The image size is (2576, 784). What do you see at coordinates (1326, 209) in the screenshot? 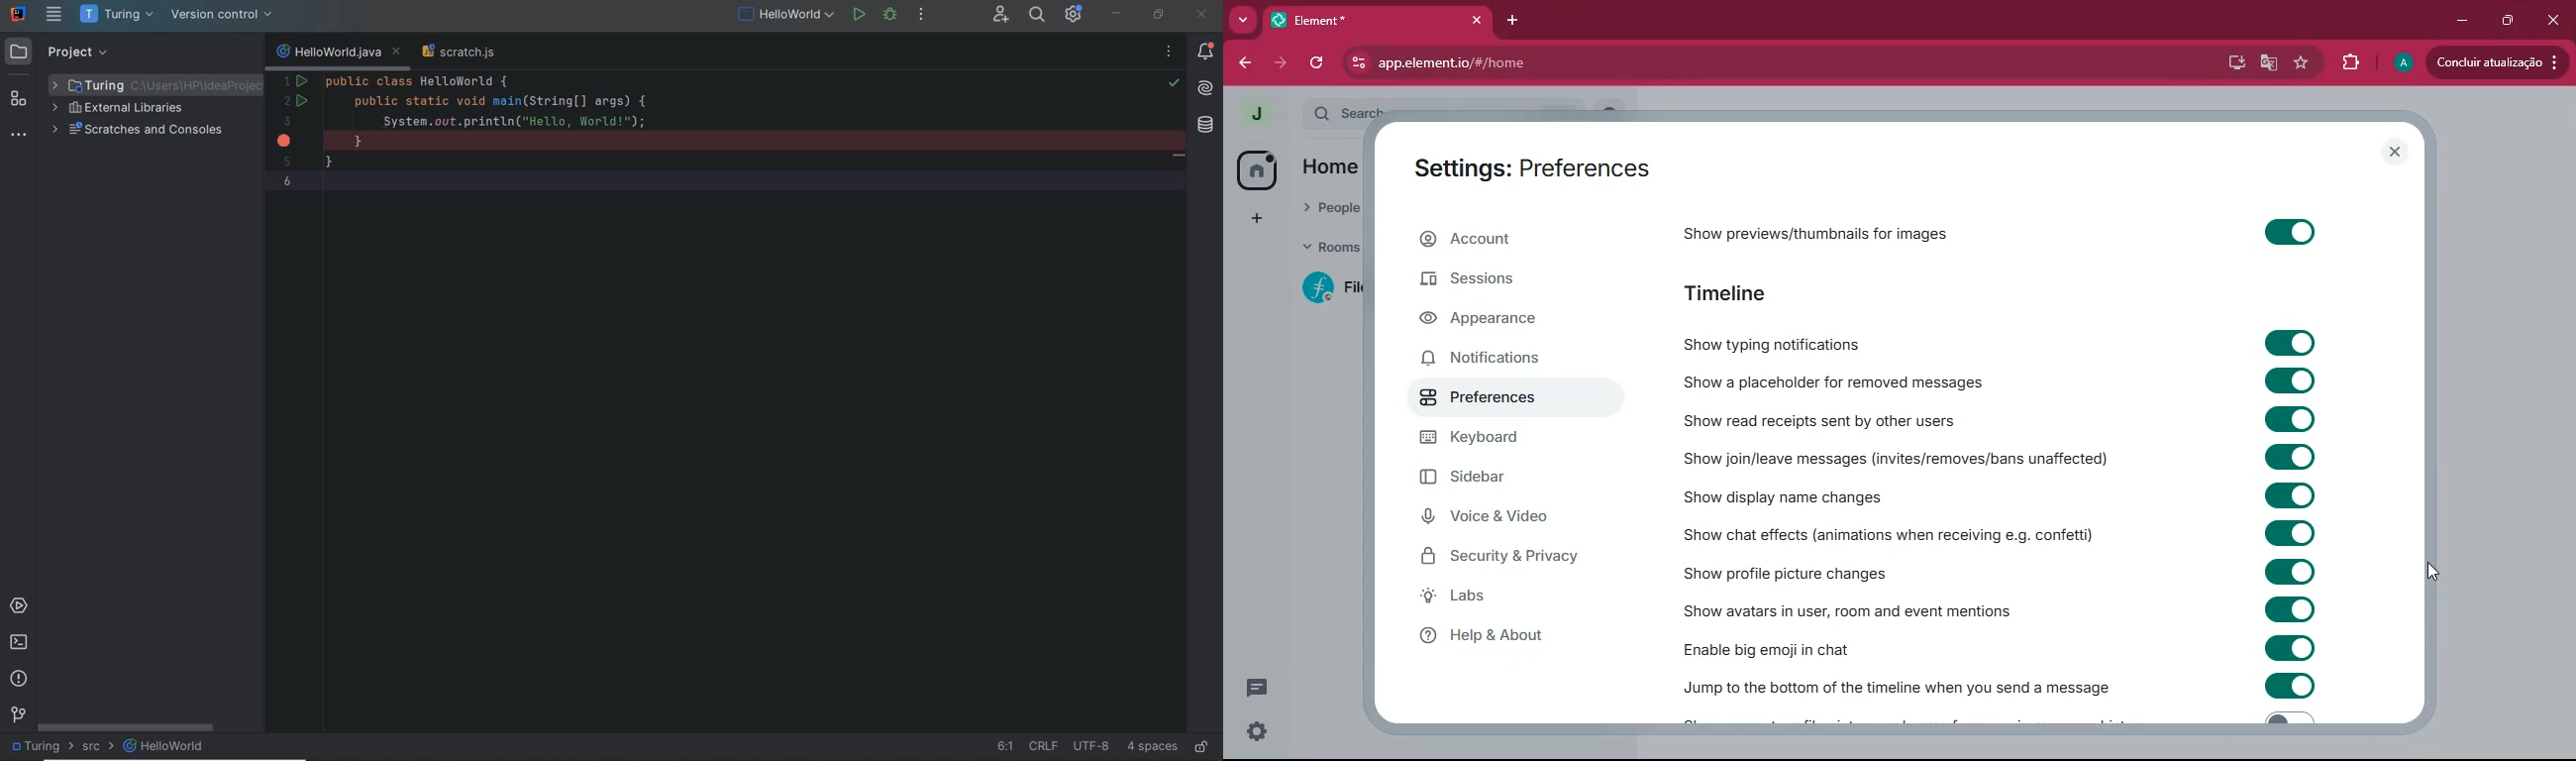
I see `people` at bounding box center [1326, 209].